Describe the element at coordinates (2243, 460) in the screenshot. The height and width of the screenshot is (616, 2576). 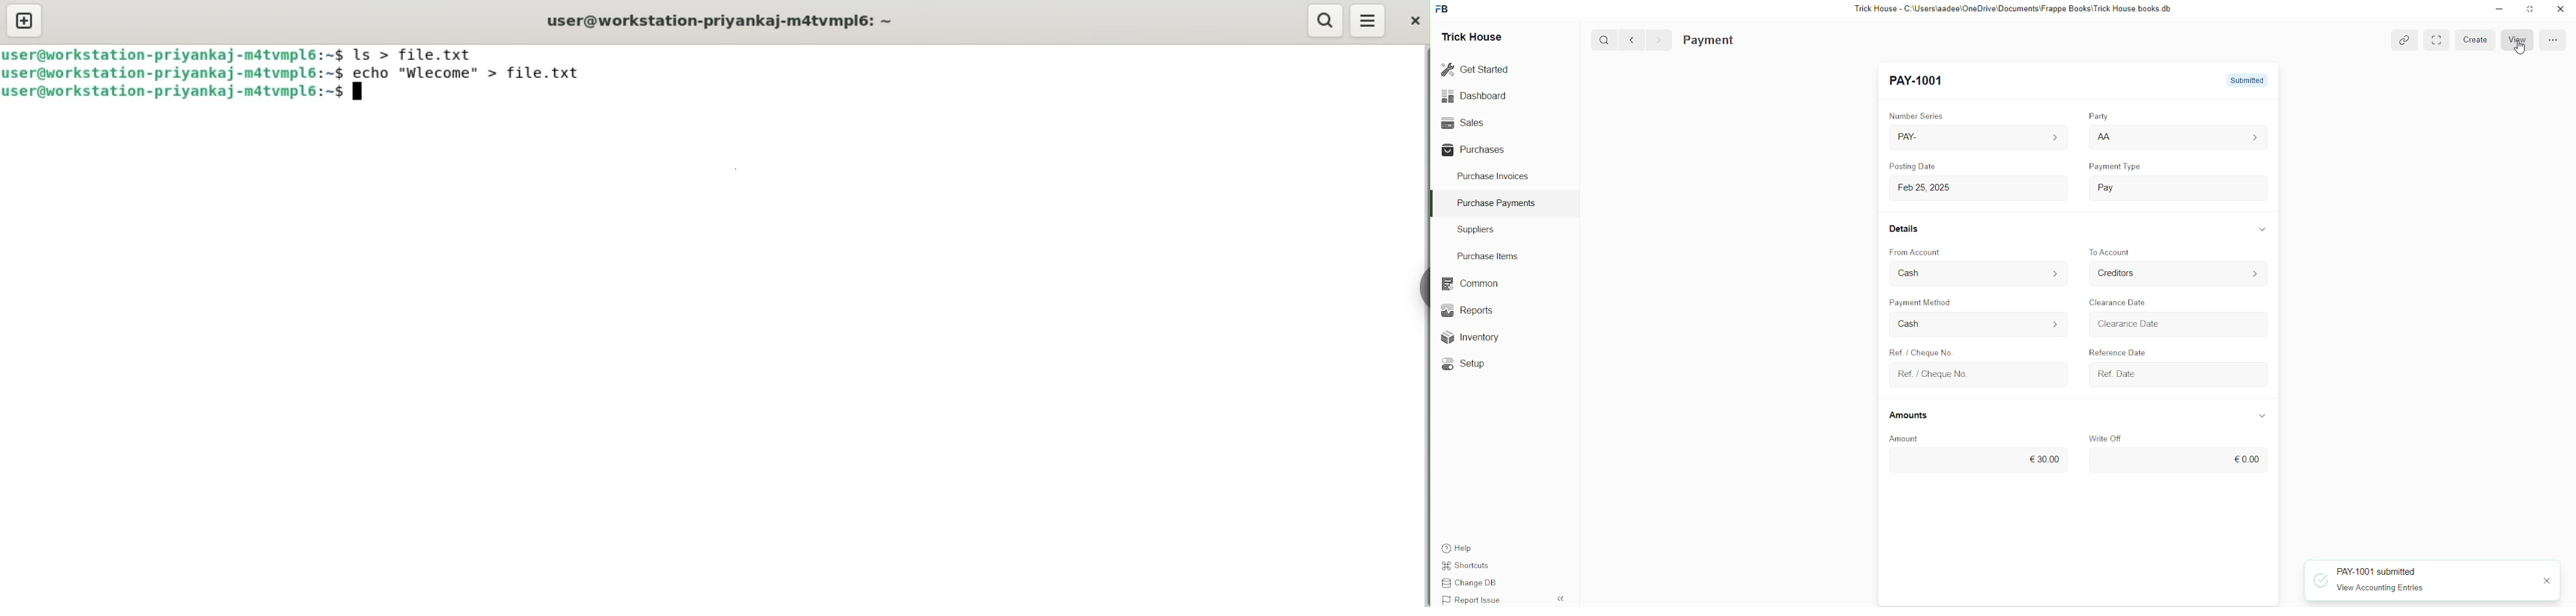
I see `€0.00` at that location.